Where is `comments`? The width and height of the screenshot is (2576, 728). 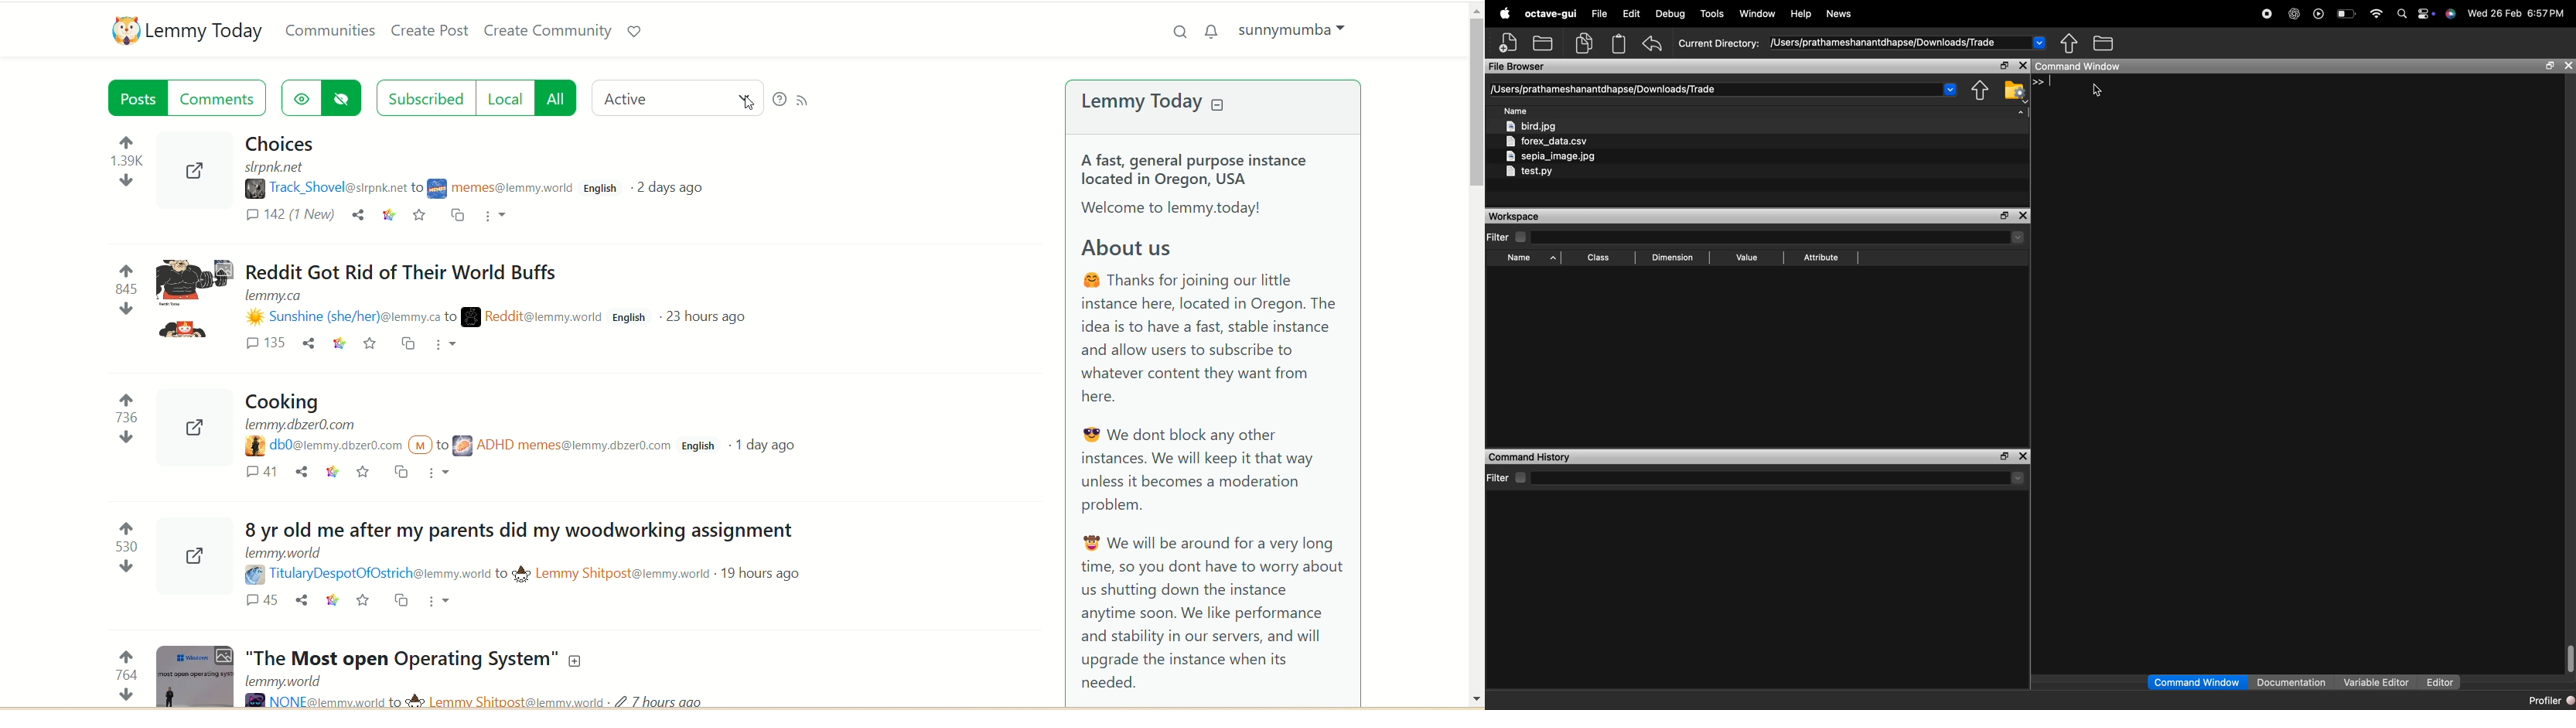
comments is located at coordinates (288, 217).